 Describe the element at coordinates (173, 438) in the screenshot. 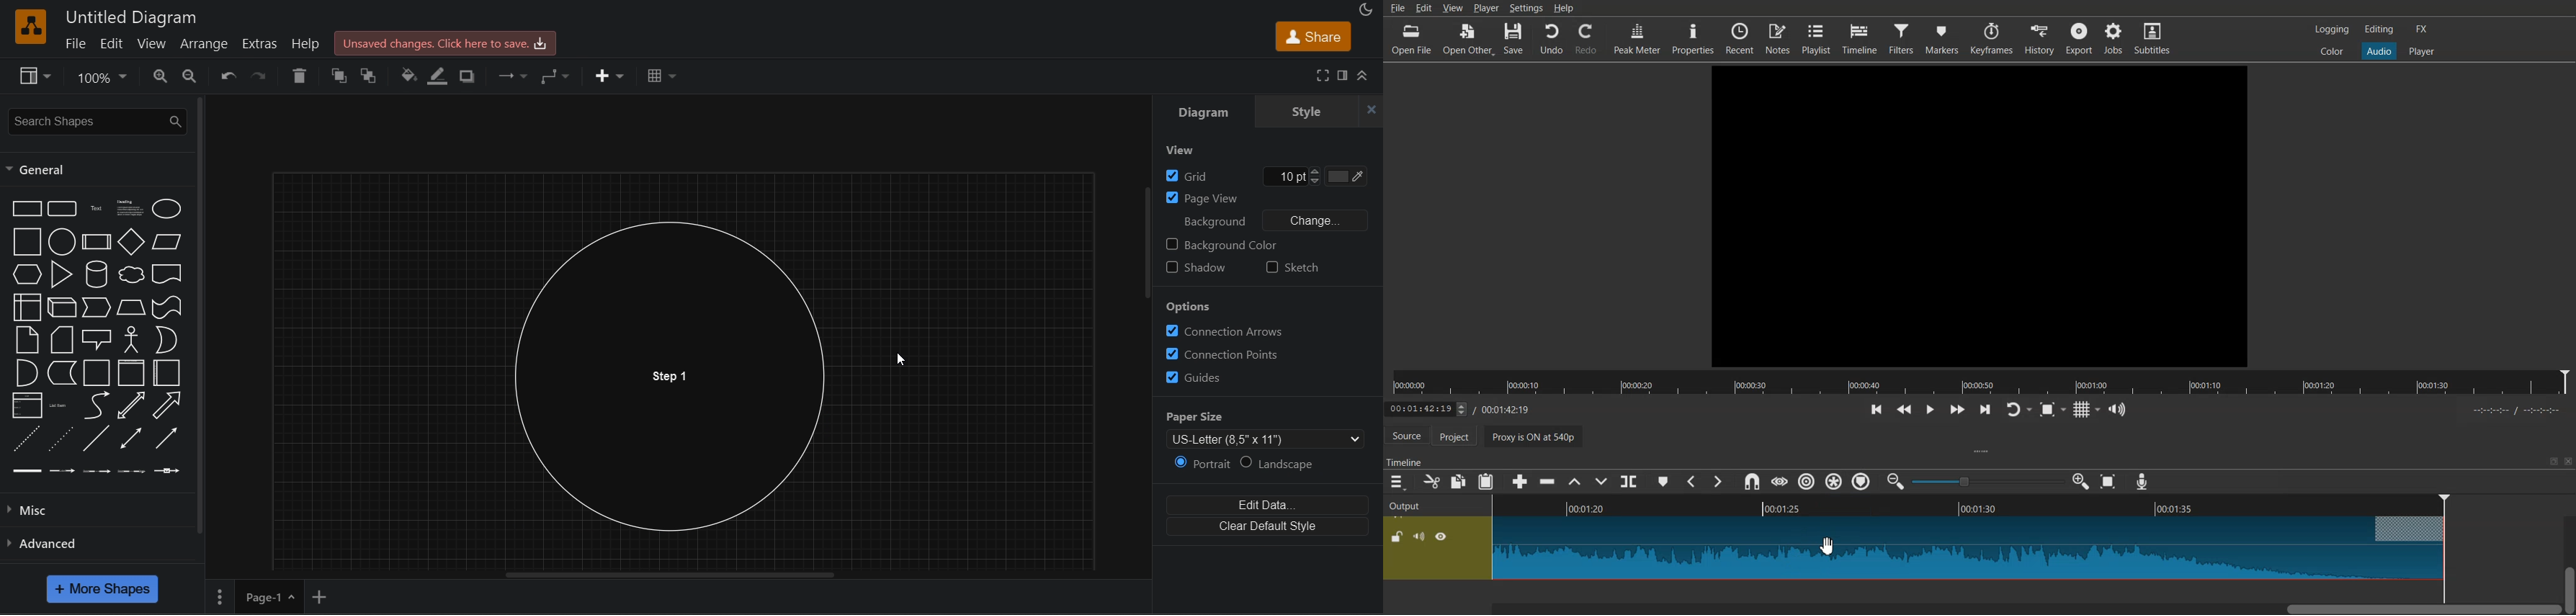

I see `directional connector` at that location.